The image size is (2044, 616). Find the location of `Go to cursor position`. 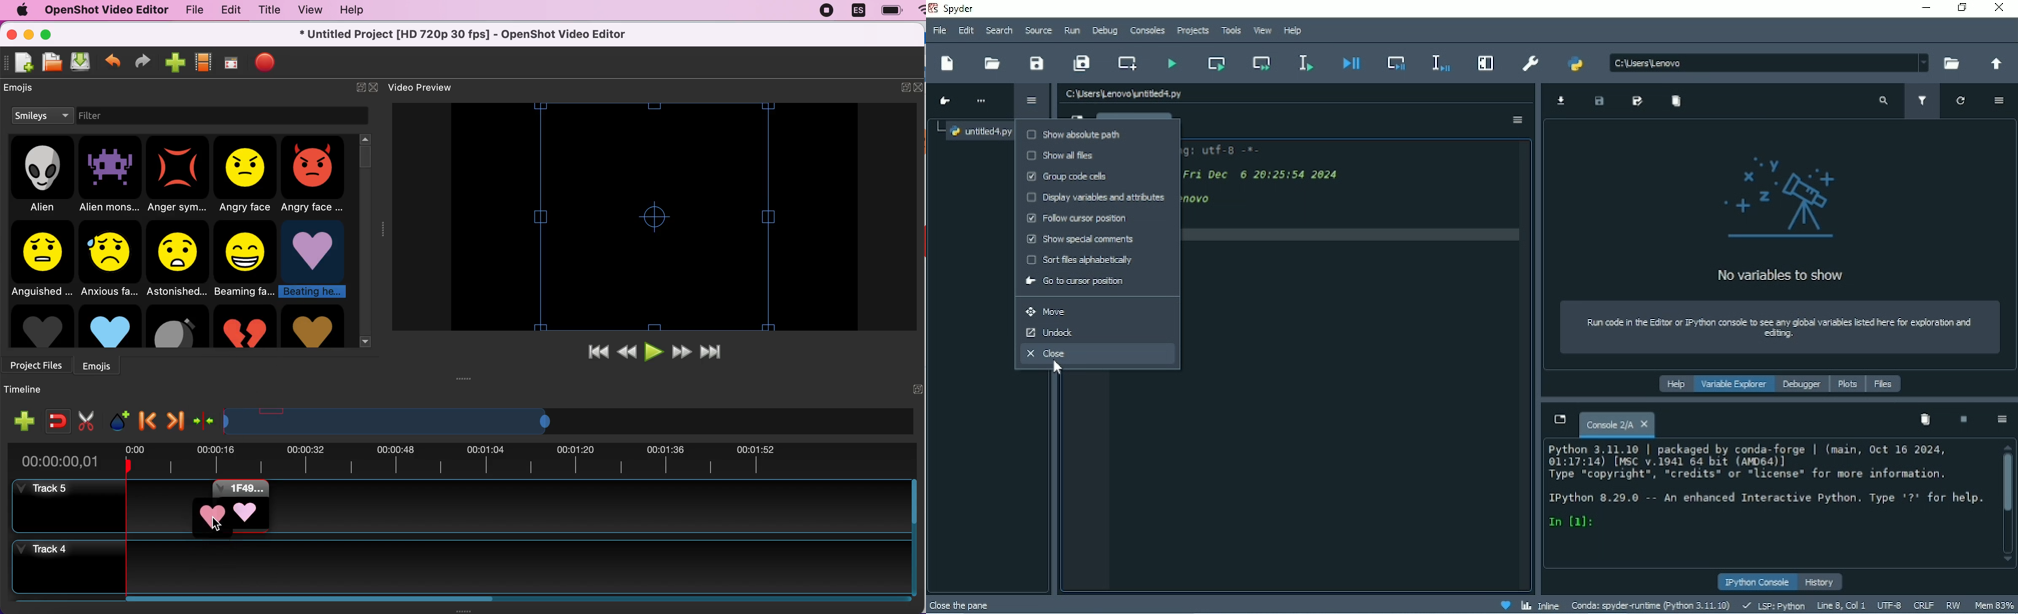

Go to cursor position is located at coordinates (1080, 284).